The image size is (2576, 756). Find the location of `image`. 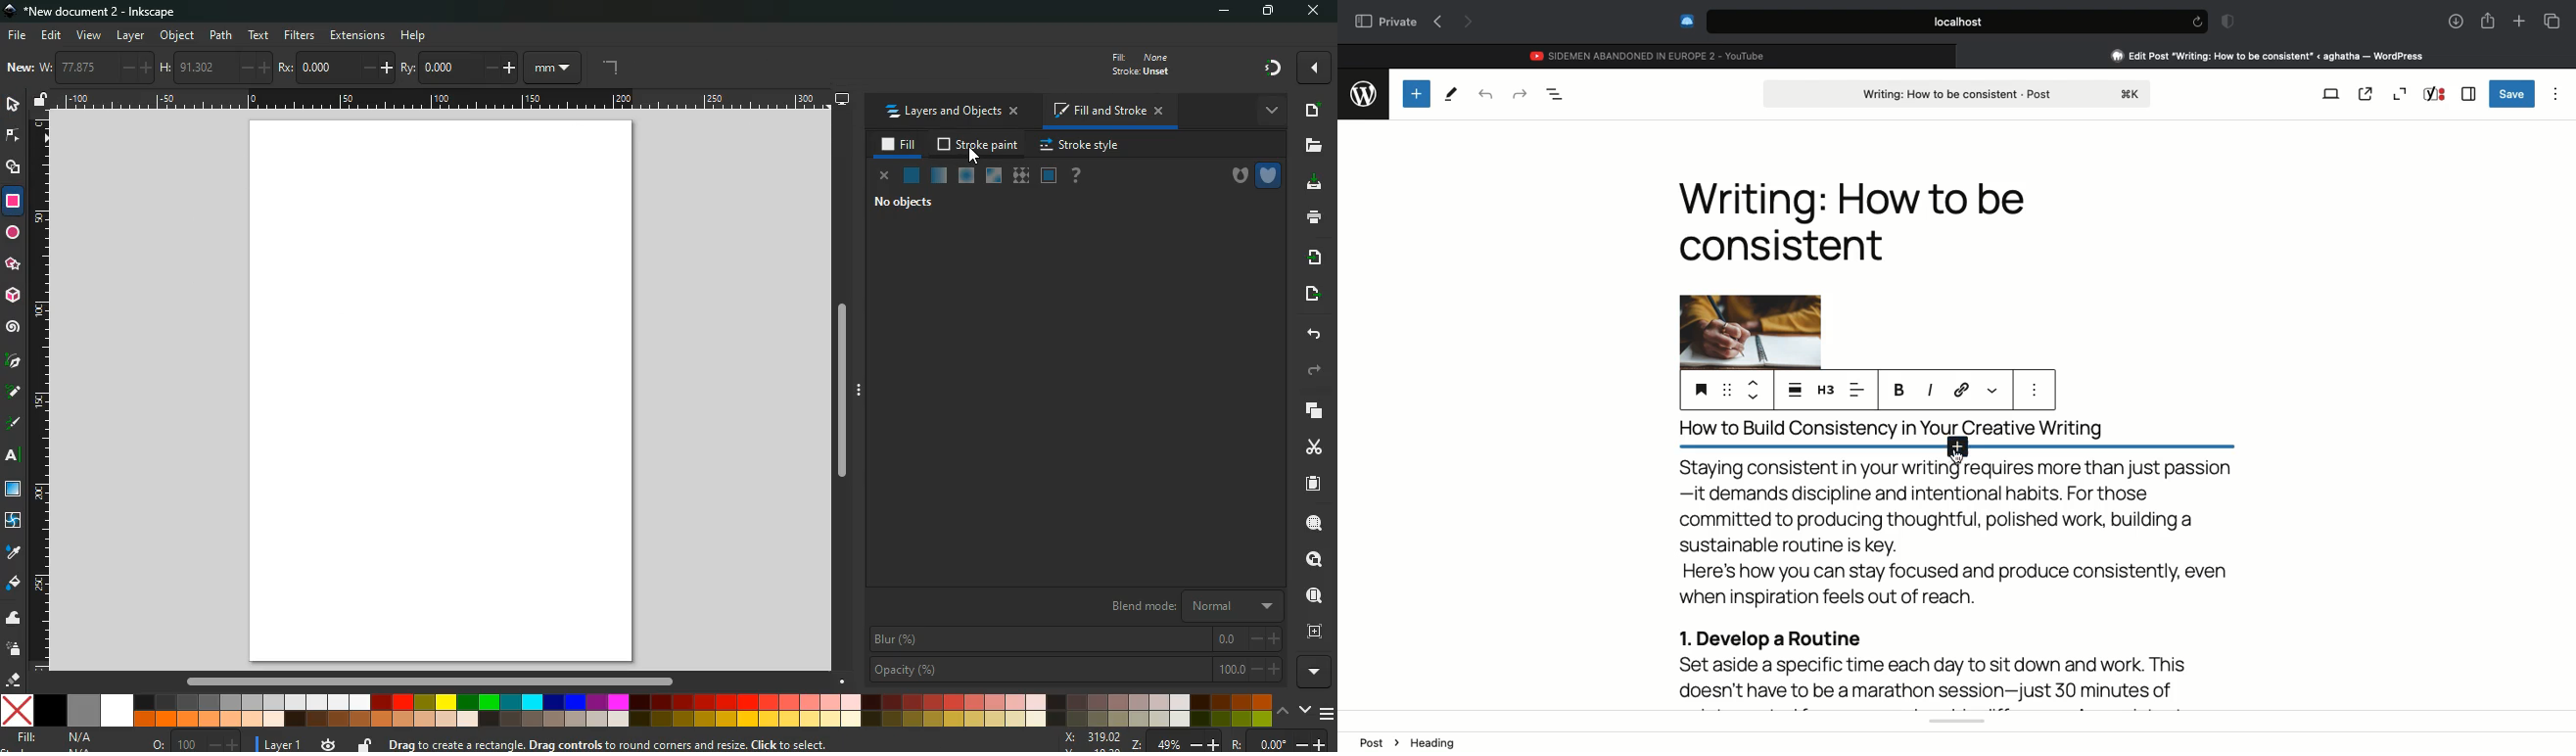

image is located at coordinates (442, 394).